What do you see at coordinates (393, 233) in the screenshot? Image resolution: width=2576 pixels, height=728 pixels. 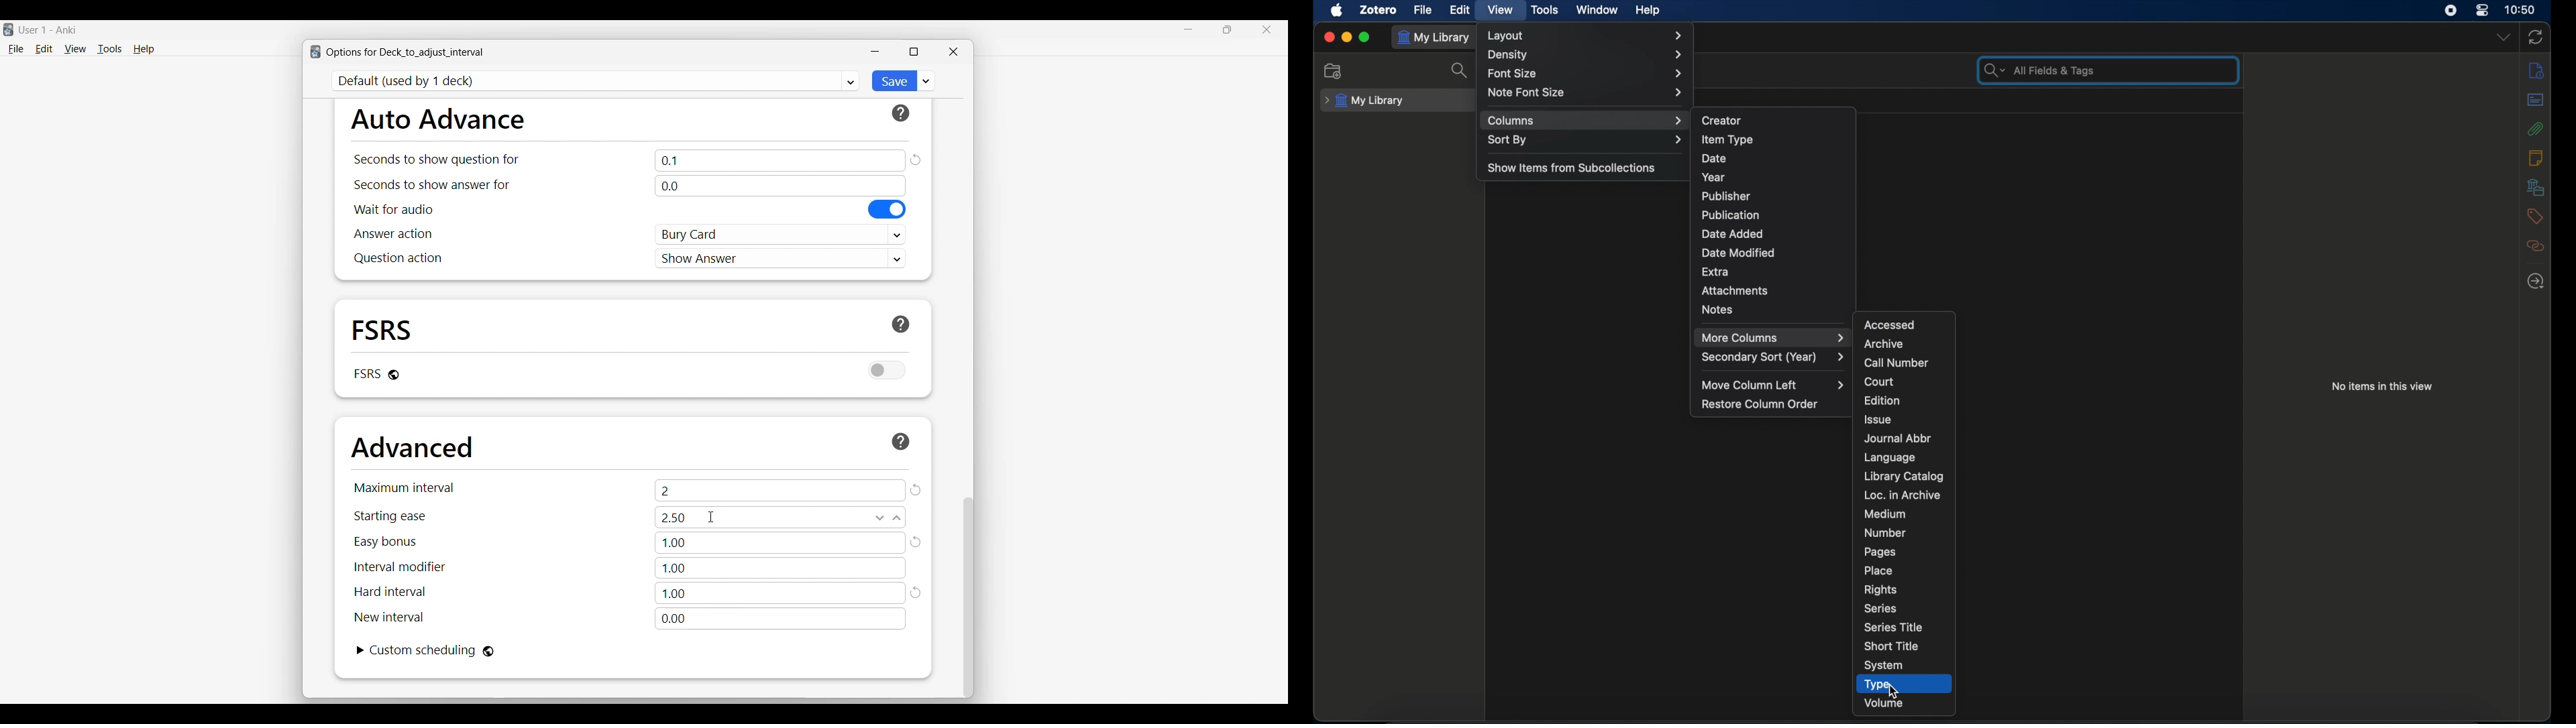 I see `Indicates answer action` at bounding box center [393, 233].